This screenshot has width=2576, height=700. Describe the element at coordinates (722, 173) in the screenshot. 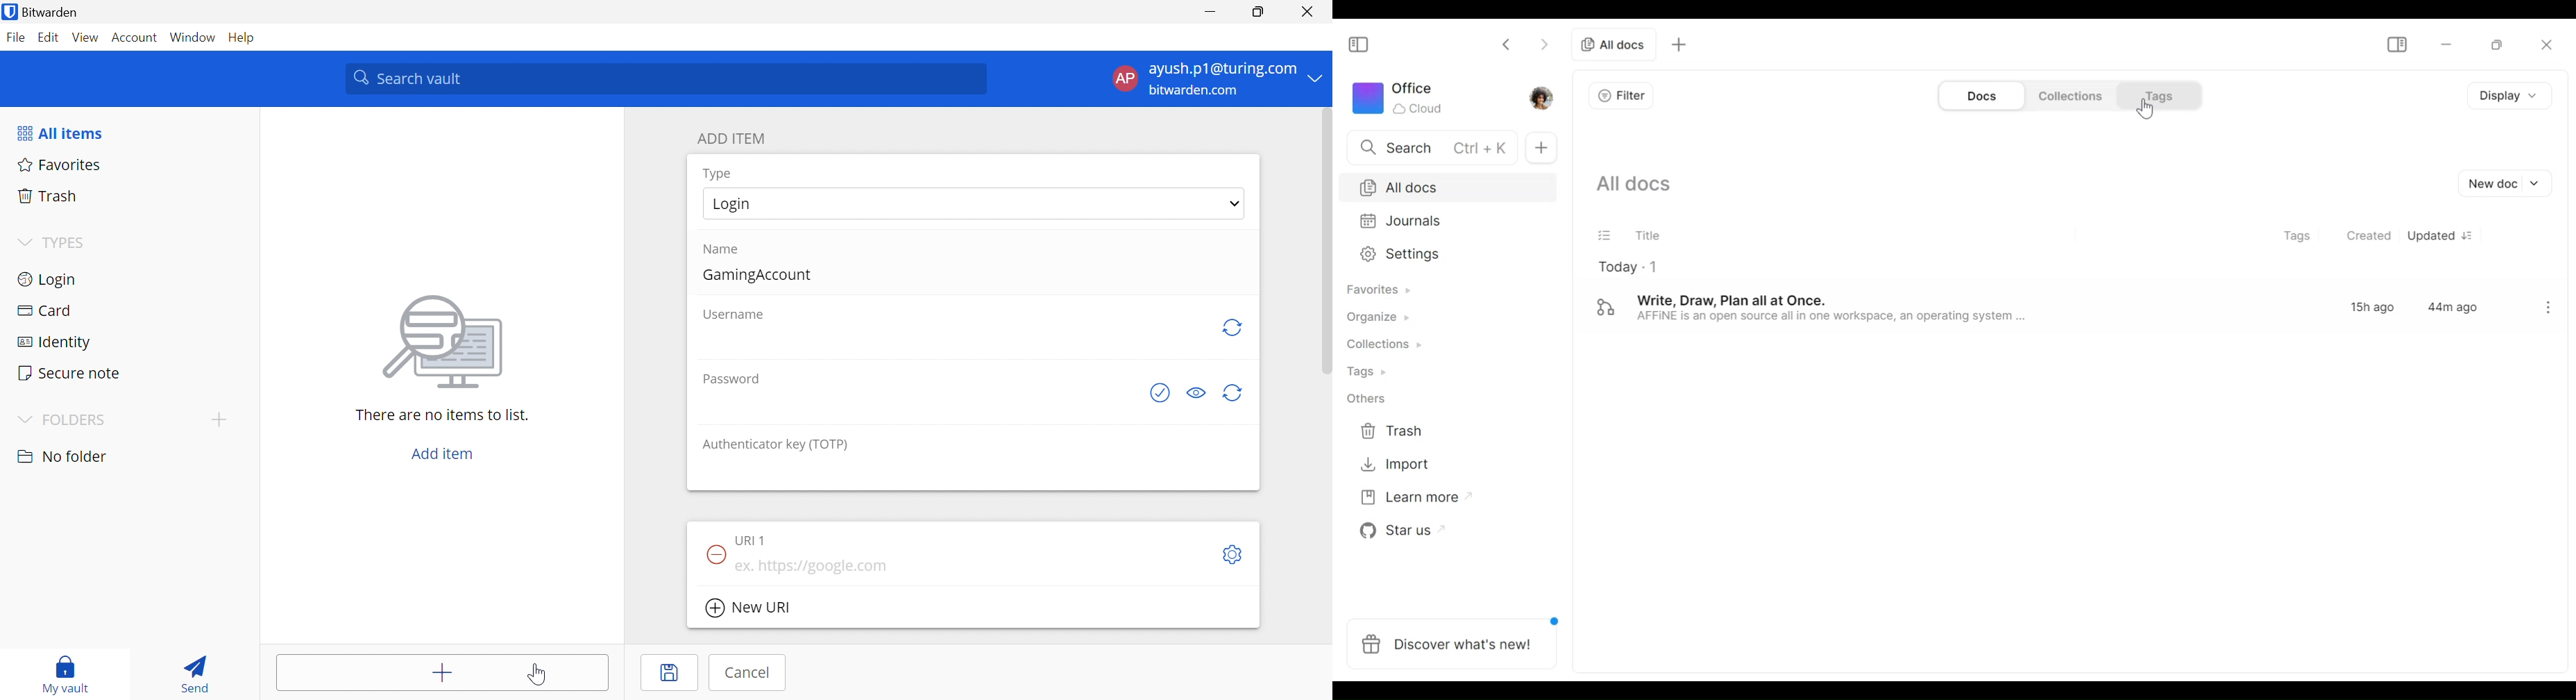

I see `Type` at that location.